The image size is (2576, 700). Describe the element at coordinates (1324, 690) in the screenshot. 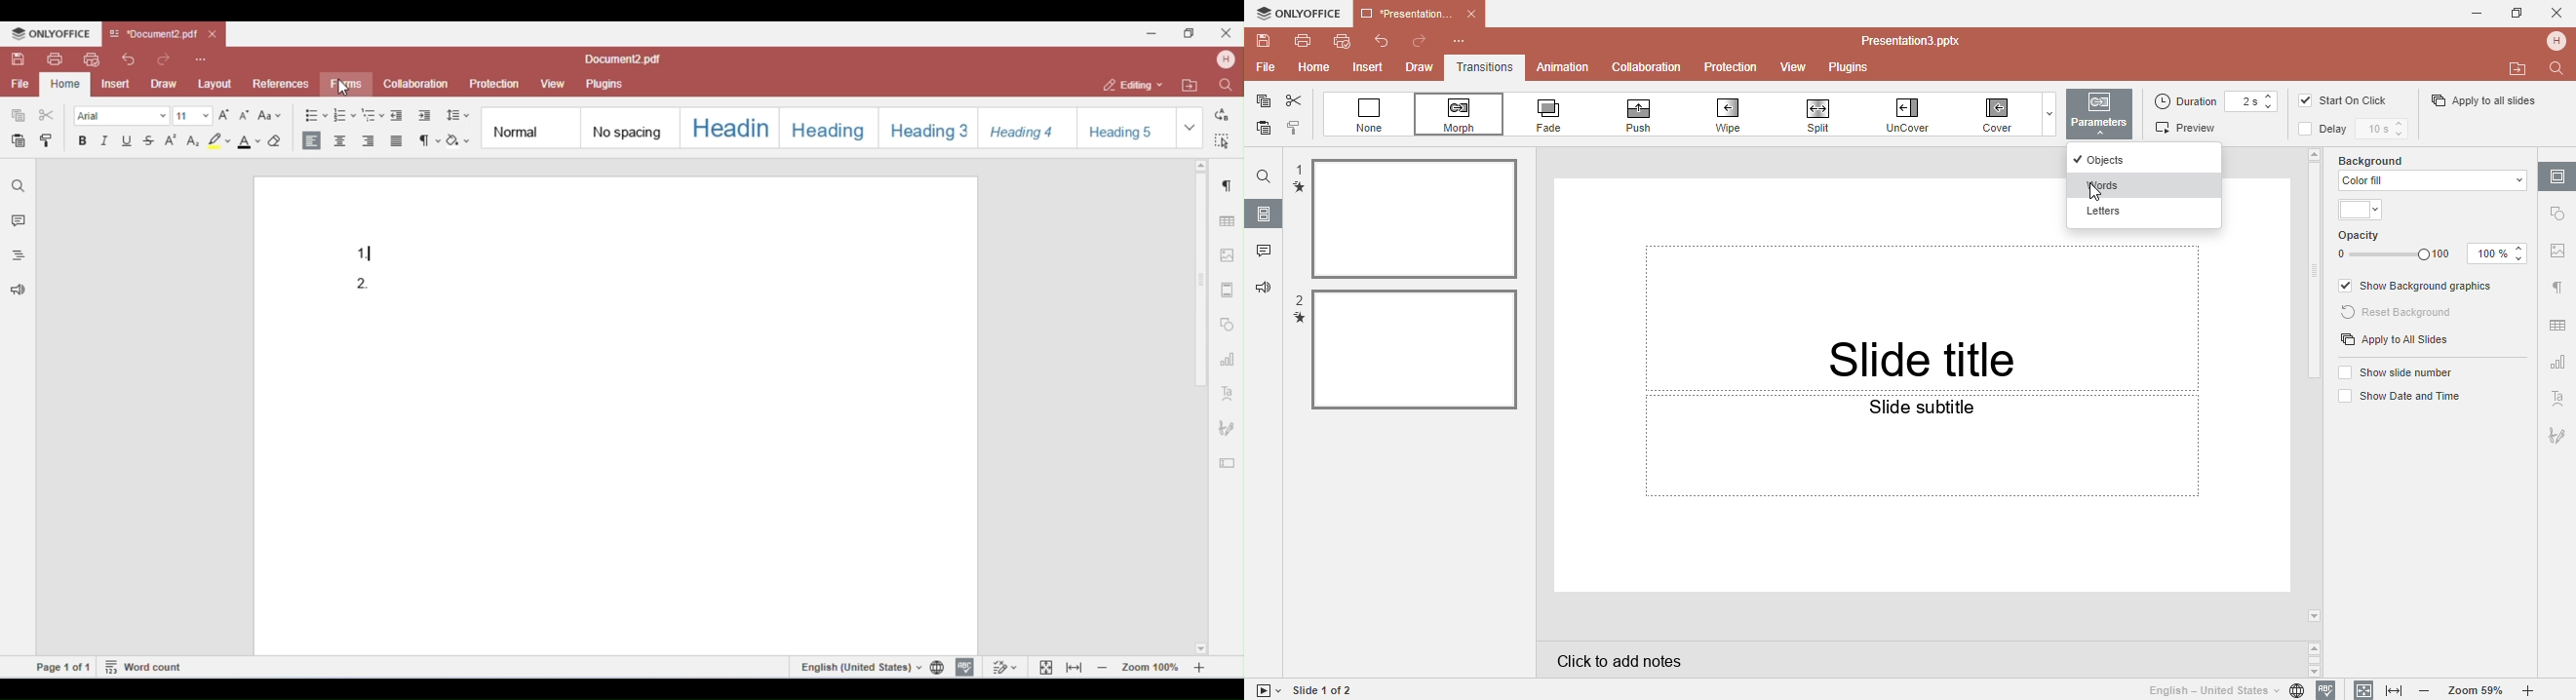

I see `Slide 1 to 1` at that location.